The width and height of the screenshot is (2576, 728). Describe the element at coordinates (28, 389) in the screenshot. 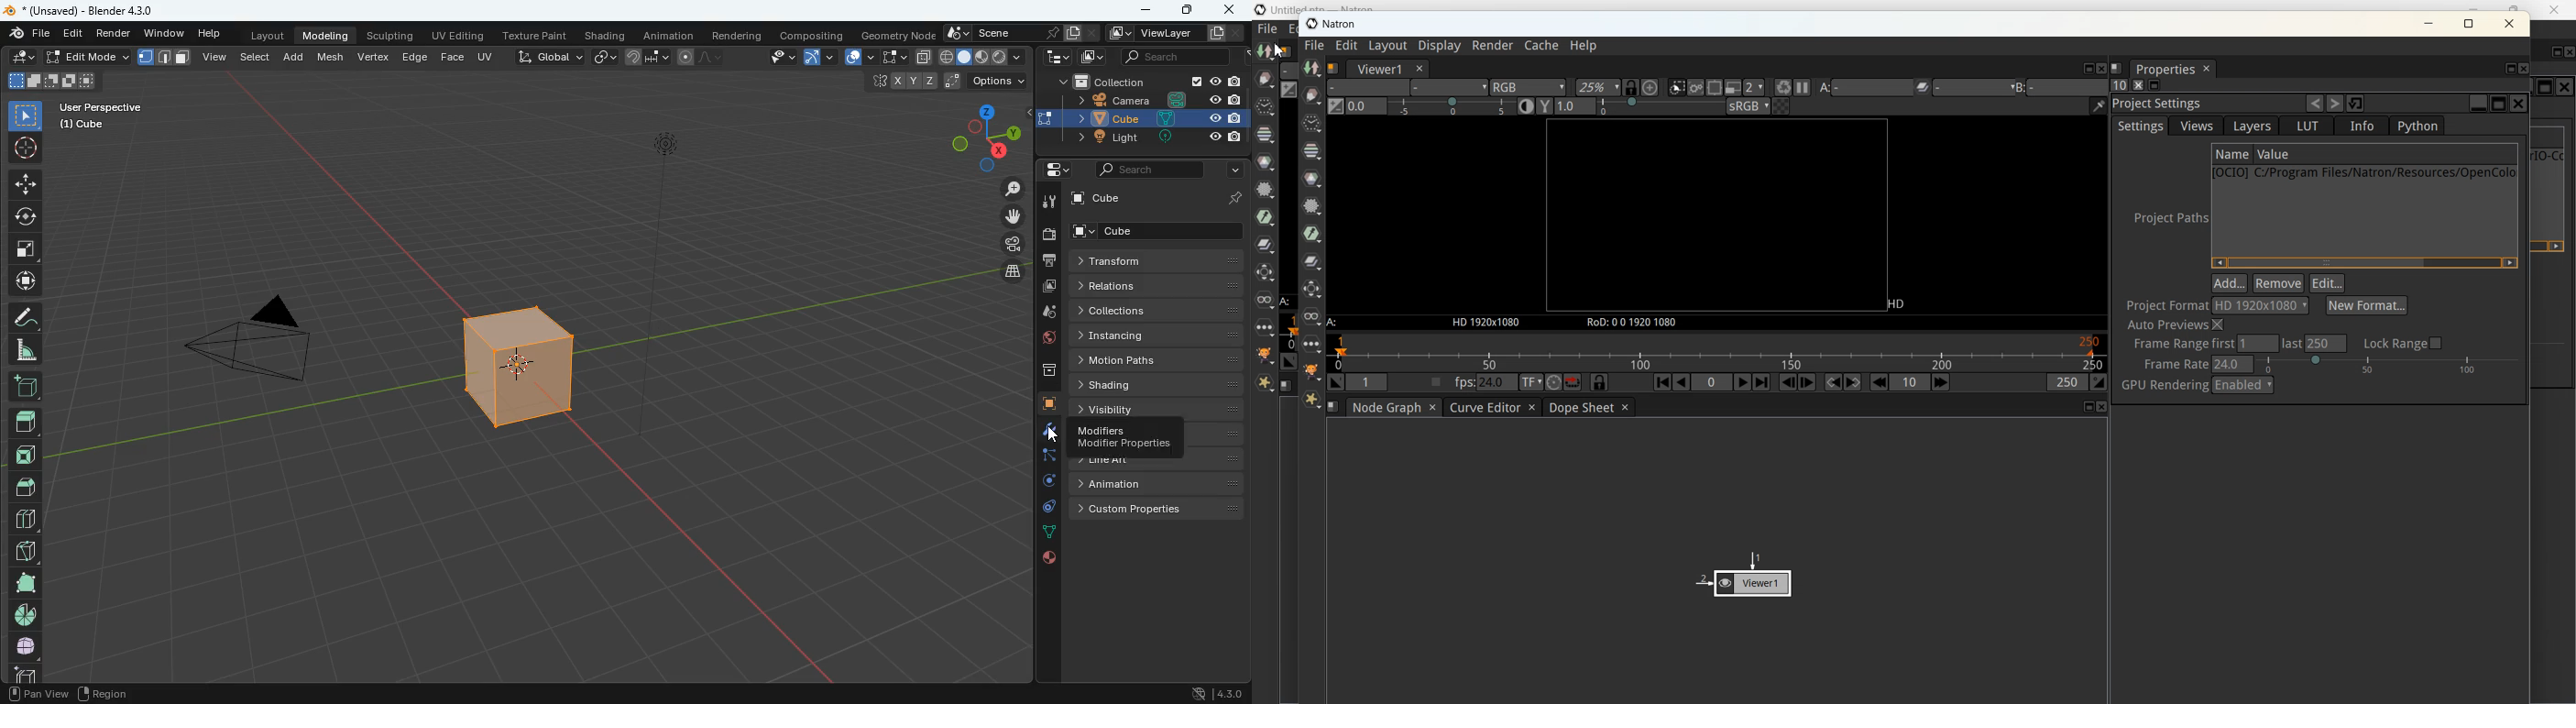

I see `add` at that location.